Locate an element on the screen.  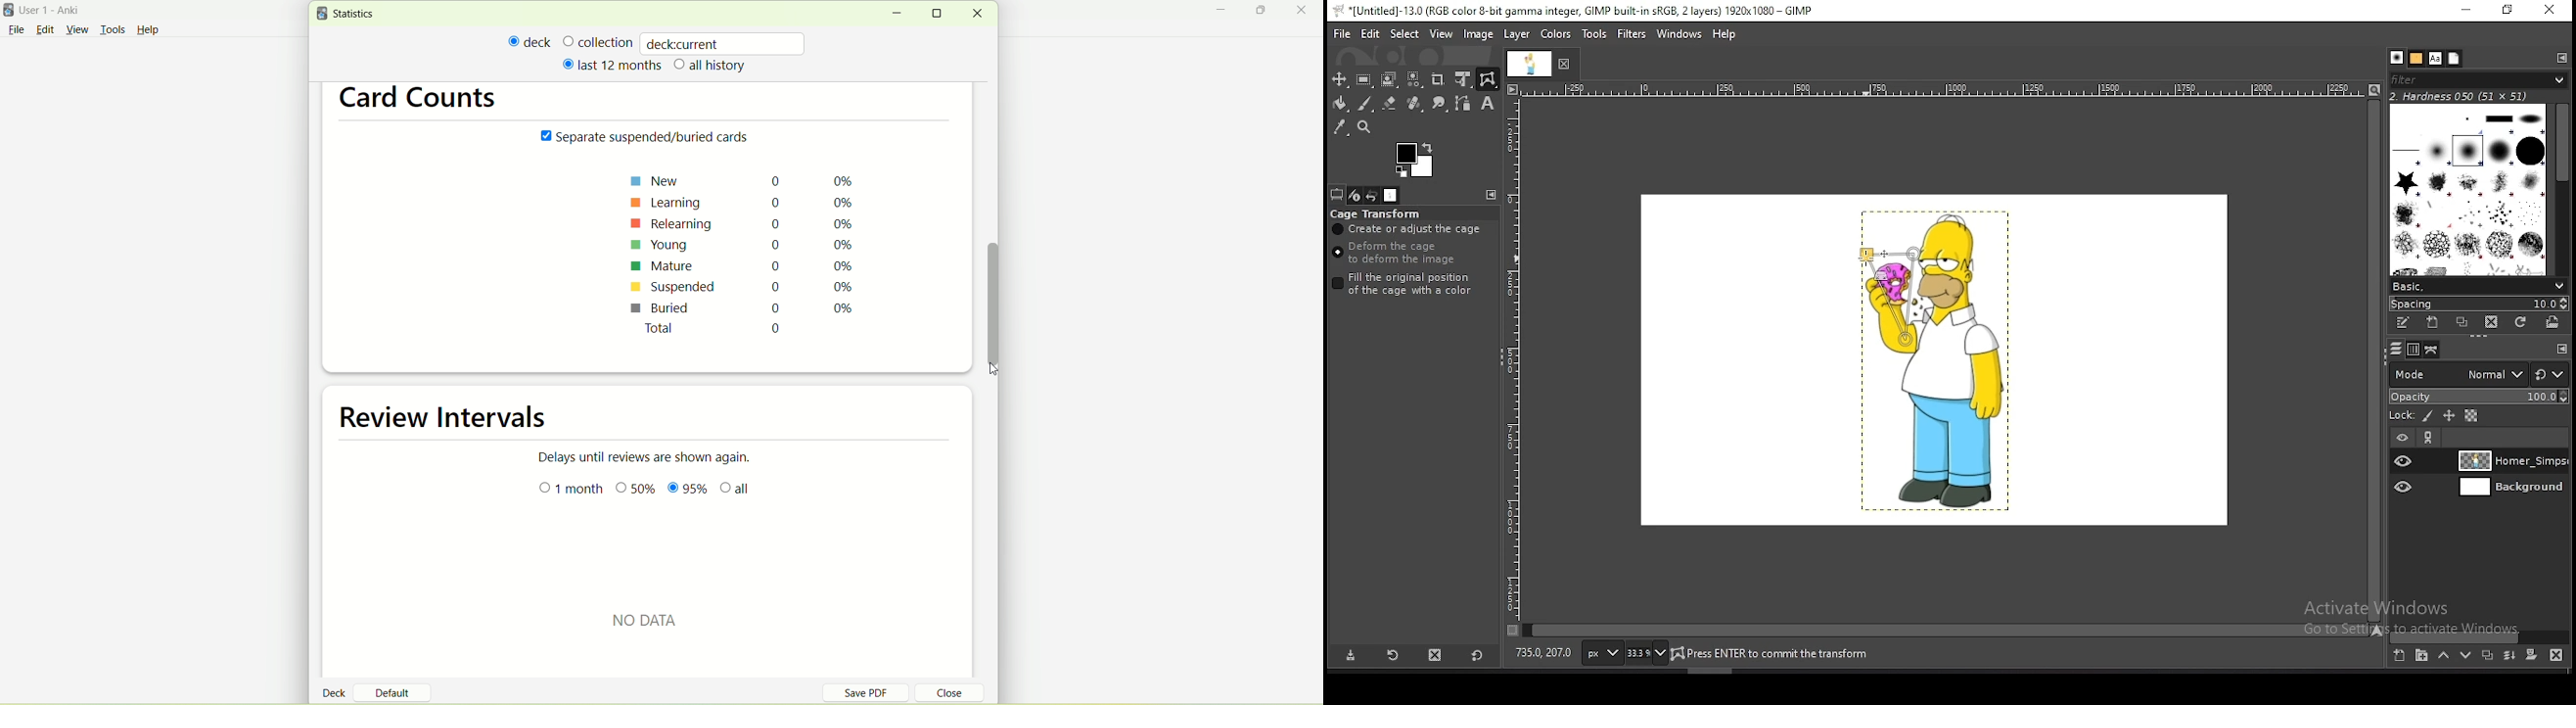
maximize is located at coordinates (942, 13).